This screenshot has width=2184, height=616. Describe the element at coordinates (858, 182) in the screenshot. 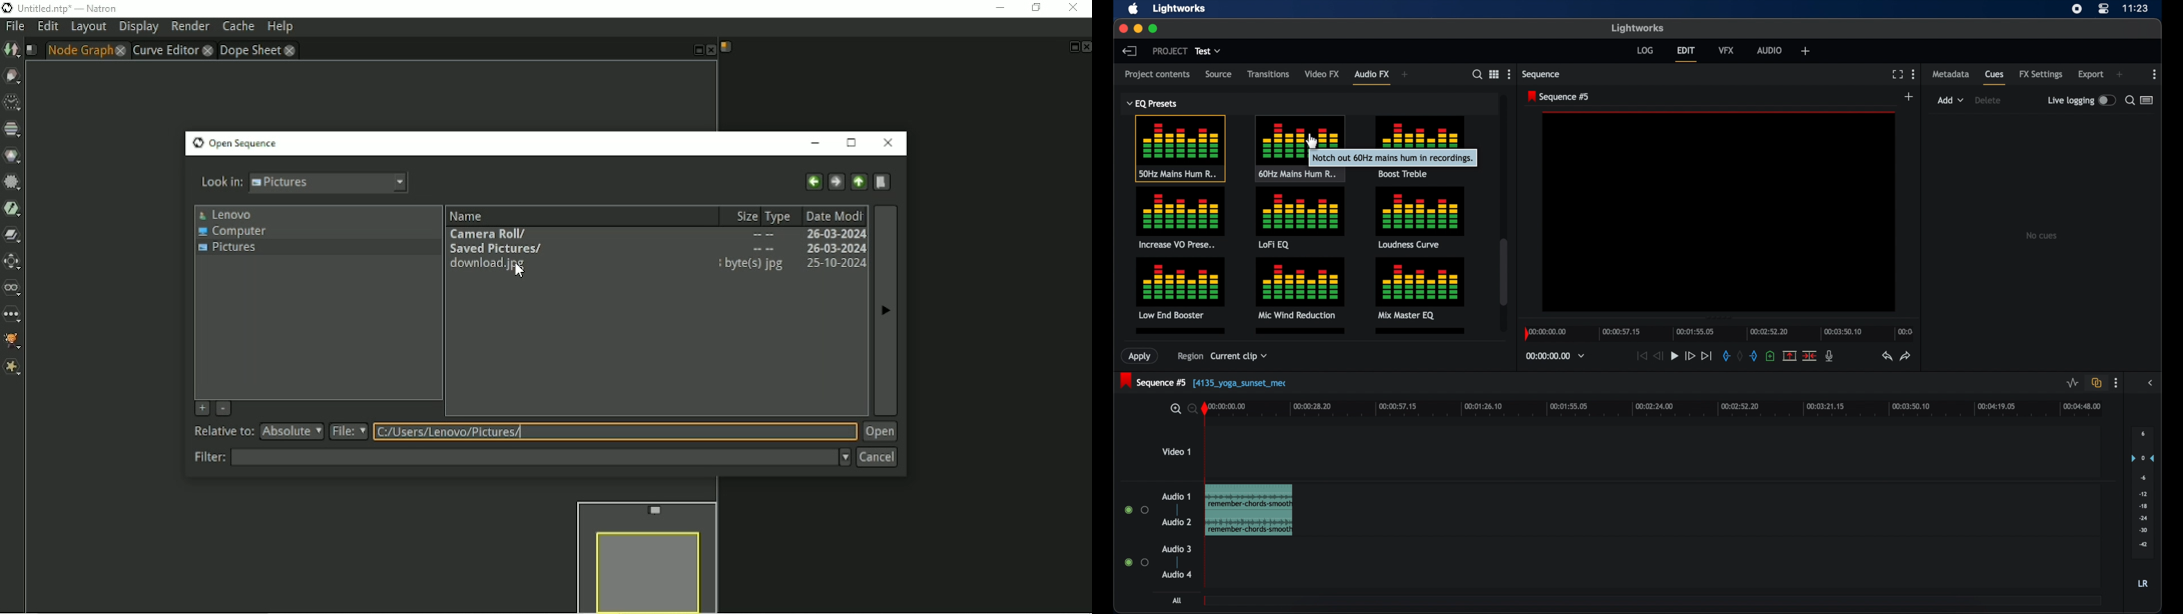

I see `Go to parent directory` at that location.